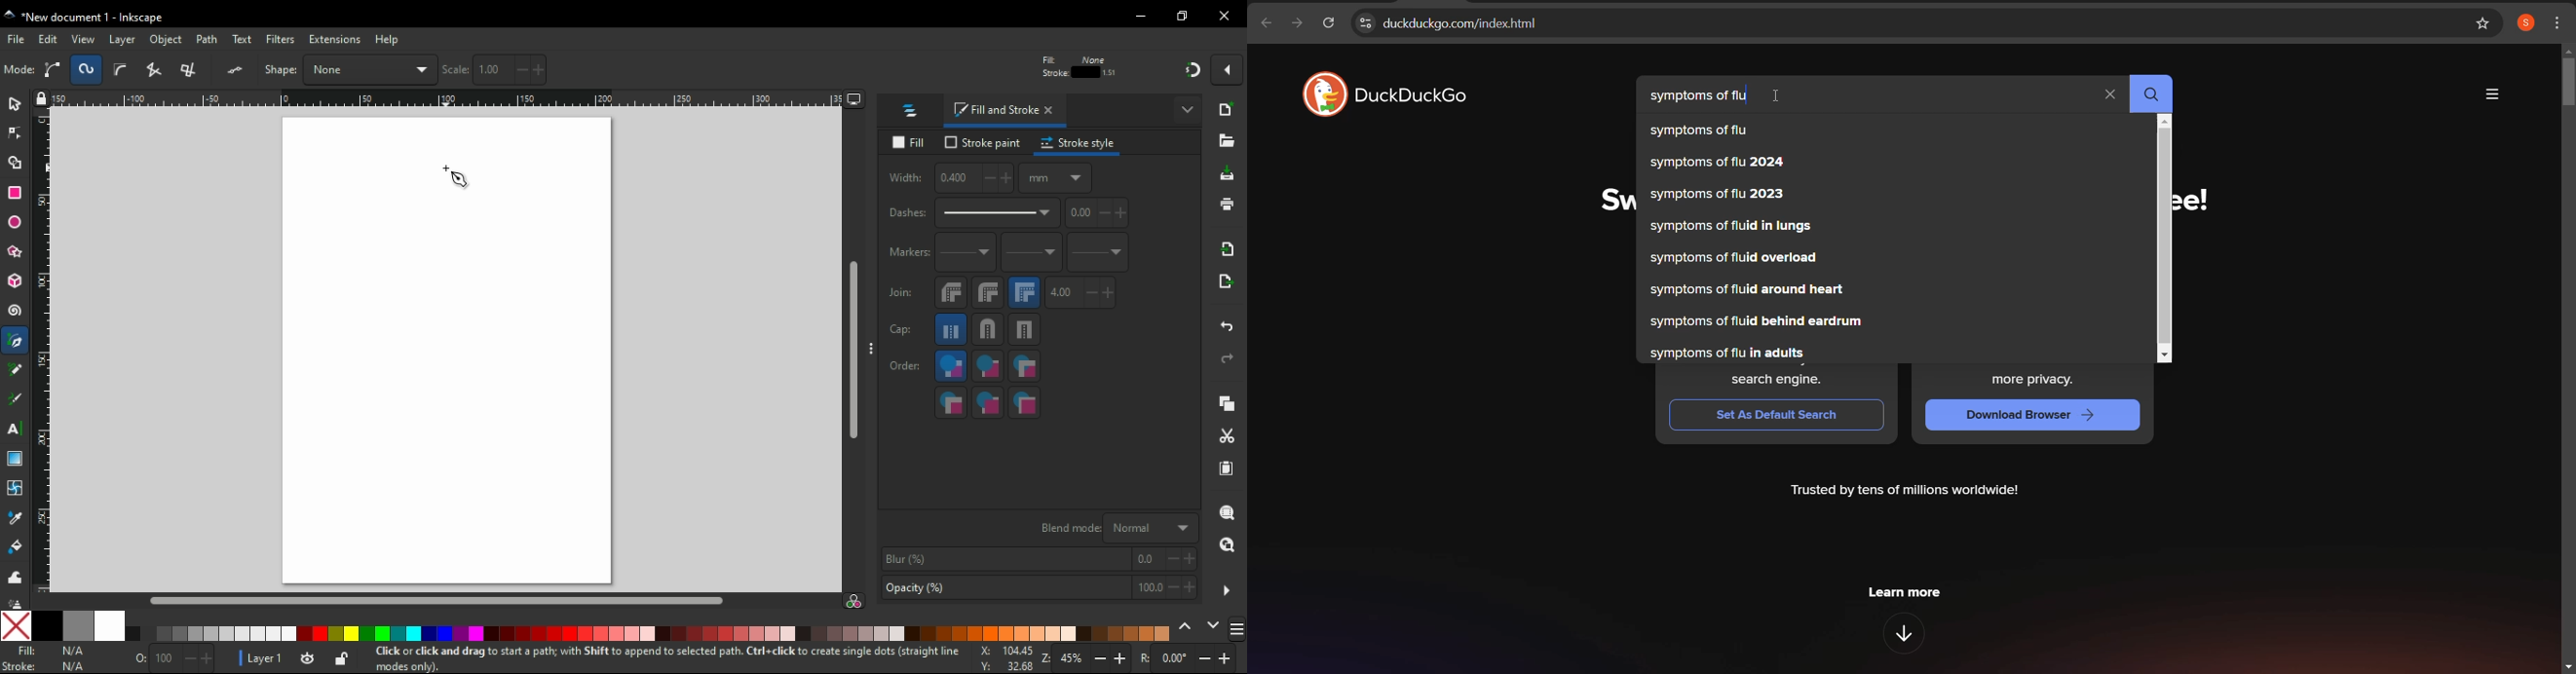  I want to click on opacity, so click(1038, 589).